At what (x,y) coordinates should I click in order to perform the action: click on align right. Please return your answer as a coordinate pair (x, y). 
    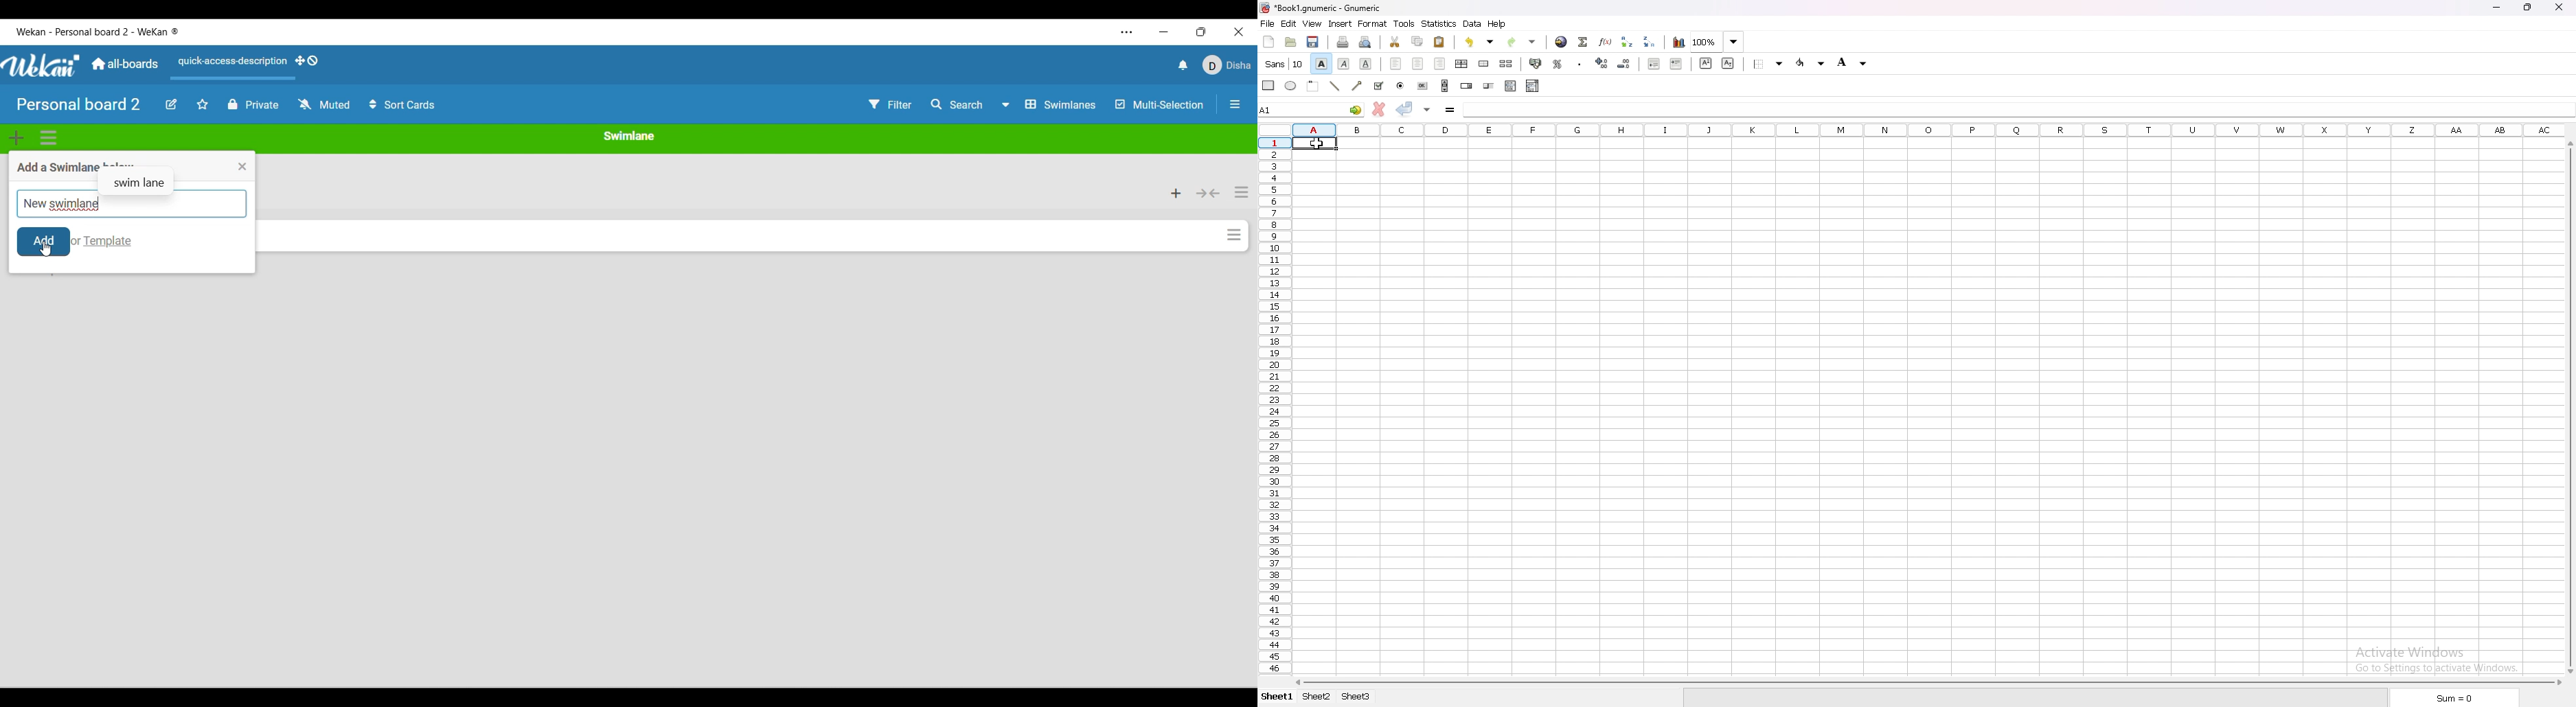
    Looking at the image, I should click on (1439, 64).